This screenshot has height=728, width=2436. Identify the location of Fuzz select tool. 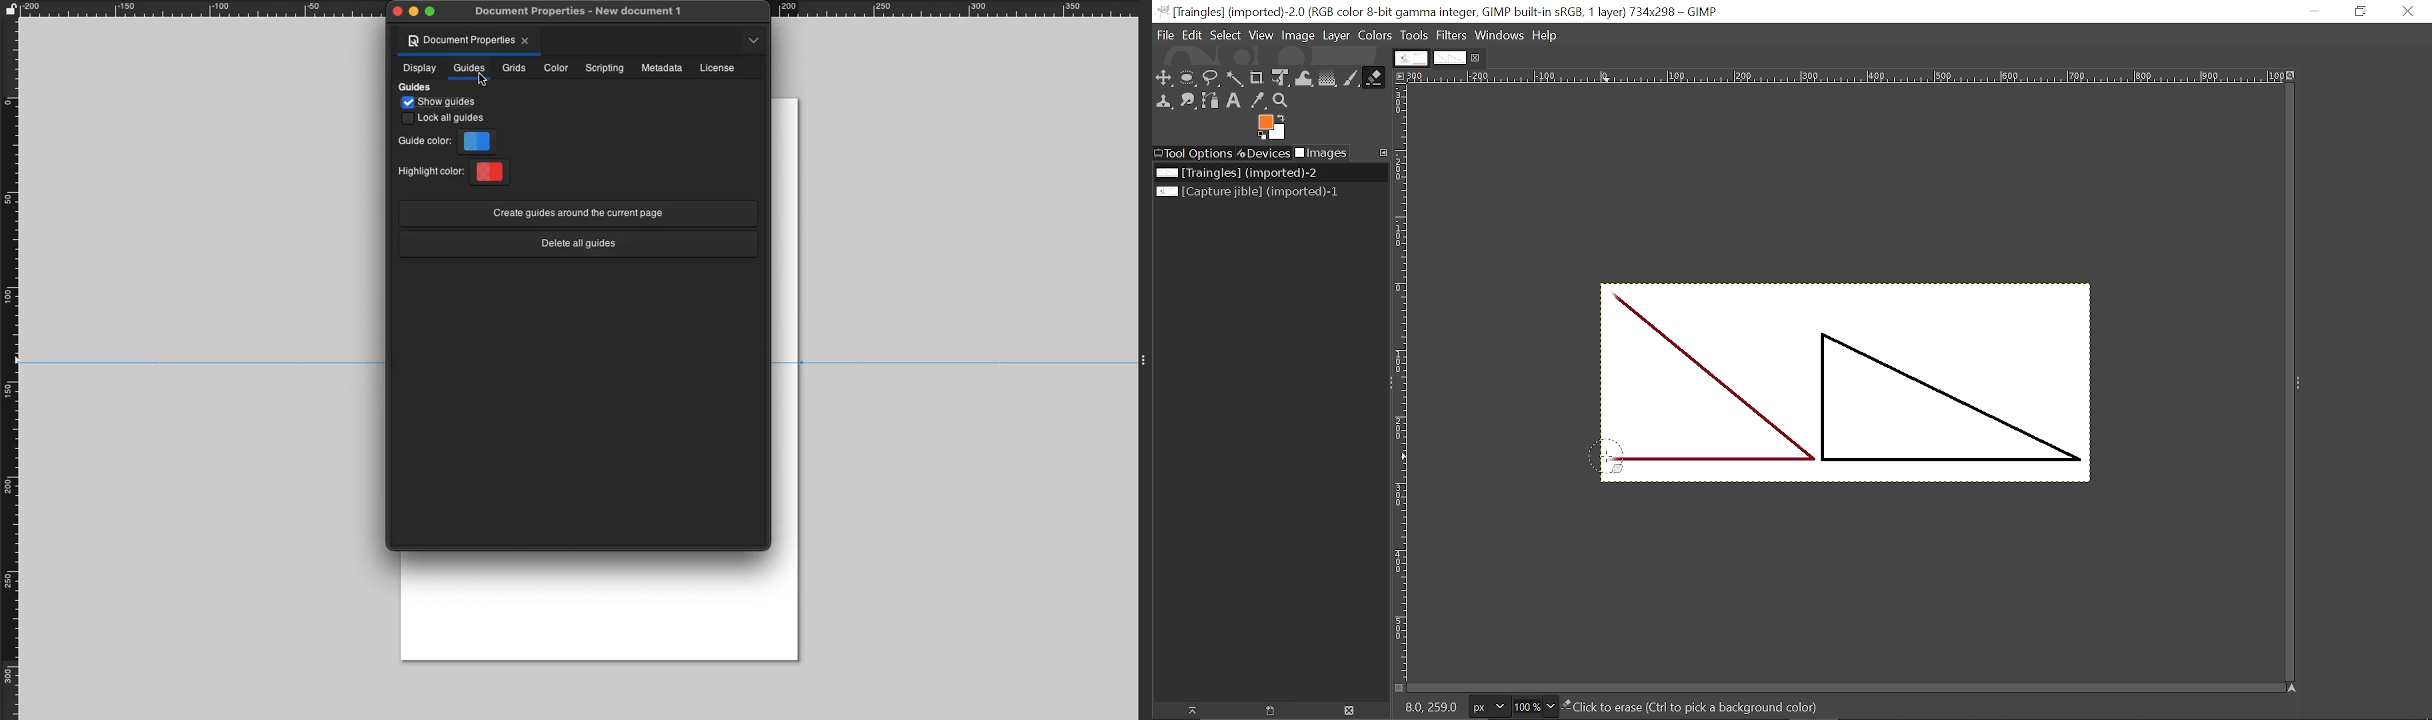
(1233, 79).